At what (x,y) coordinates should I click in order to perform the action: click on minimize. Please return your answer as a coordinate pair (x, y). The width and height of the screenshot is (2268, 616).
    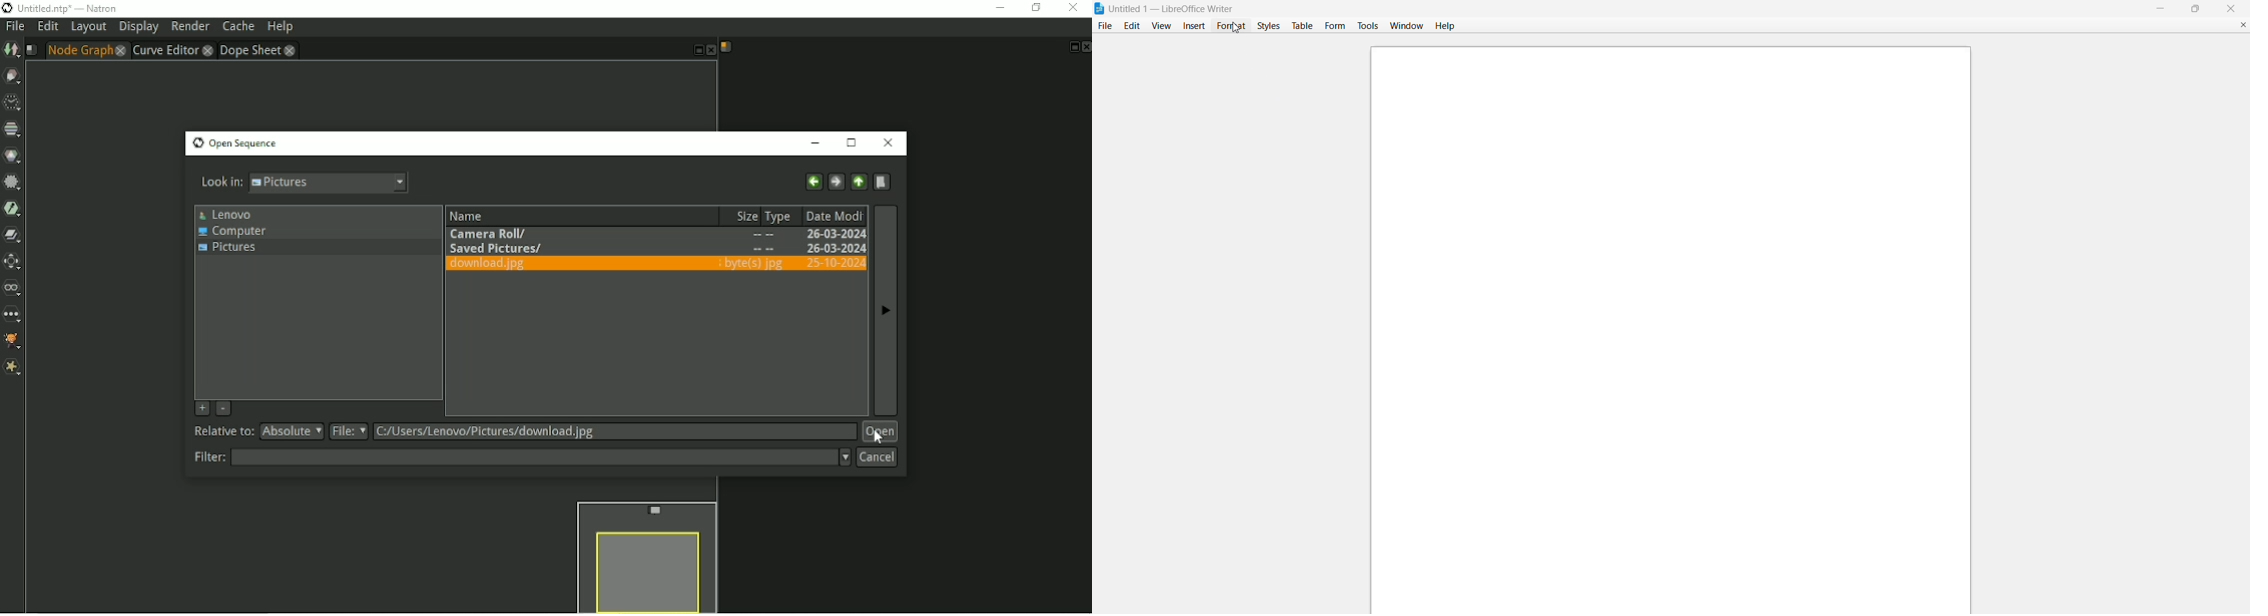
    Looking at the image, I should click on (2157, 8).